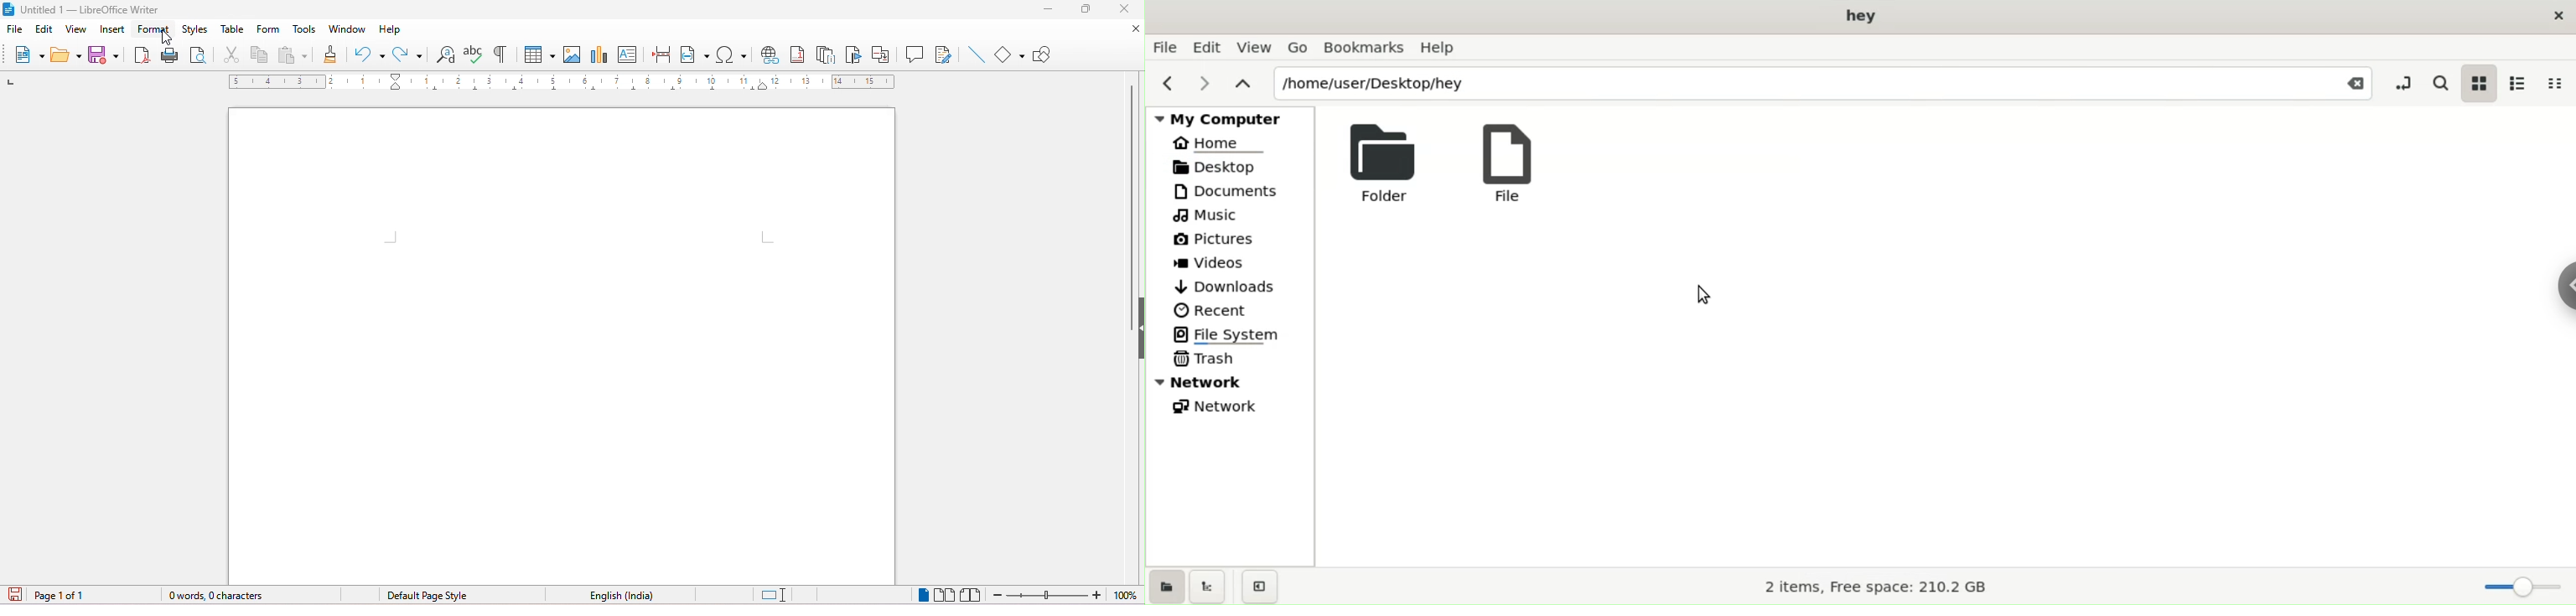 Image resolution: width=2576 pixels, height=616 pixels. I want to click on next, so click(1206, 83).